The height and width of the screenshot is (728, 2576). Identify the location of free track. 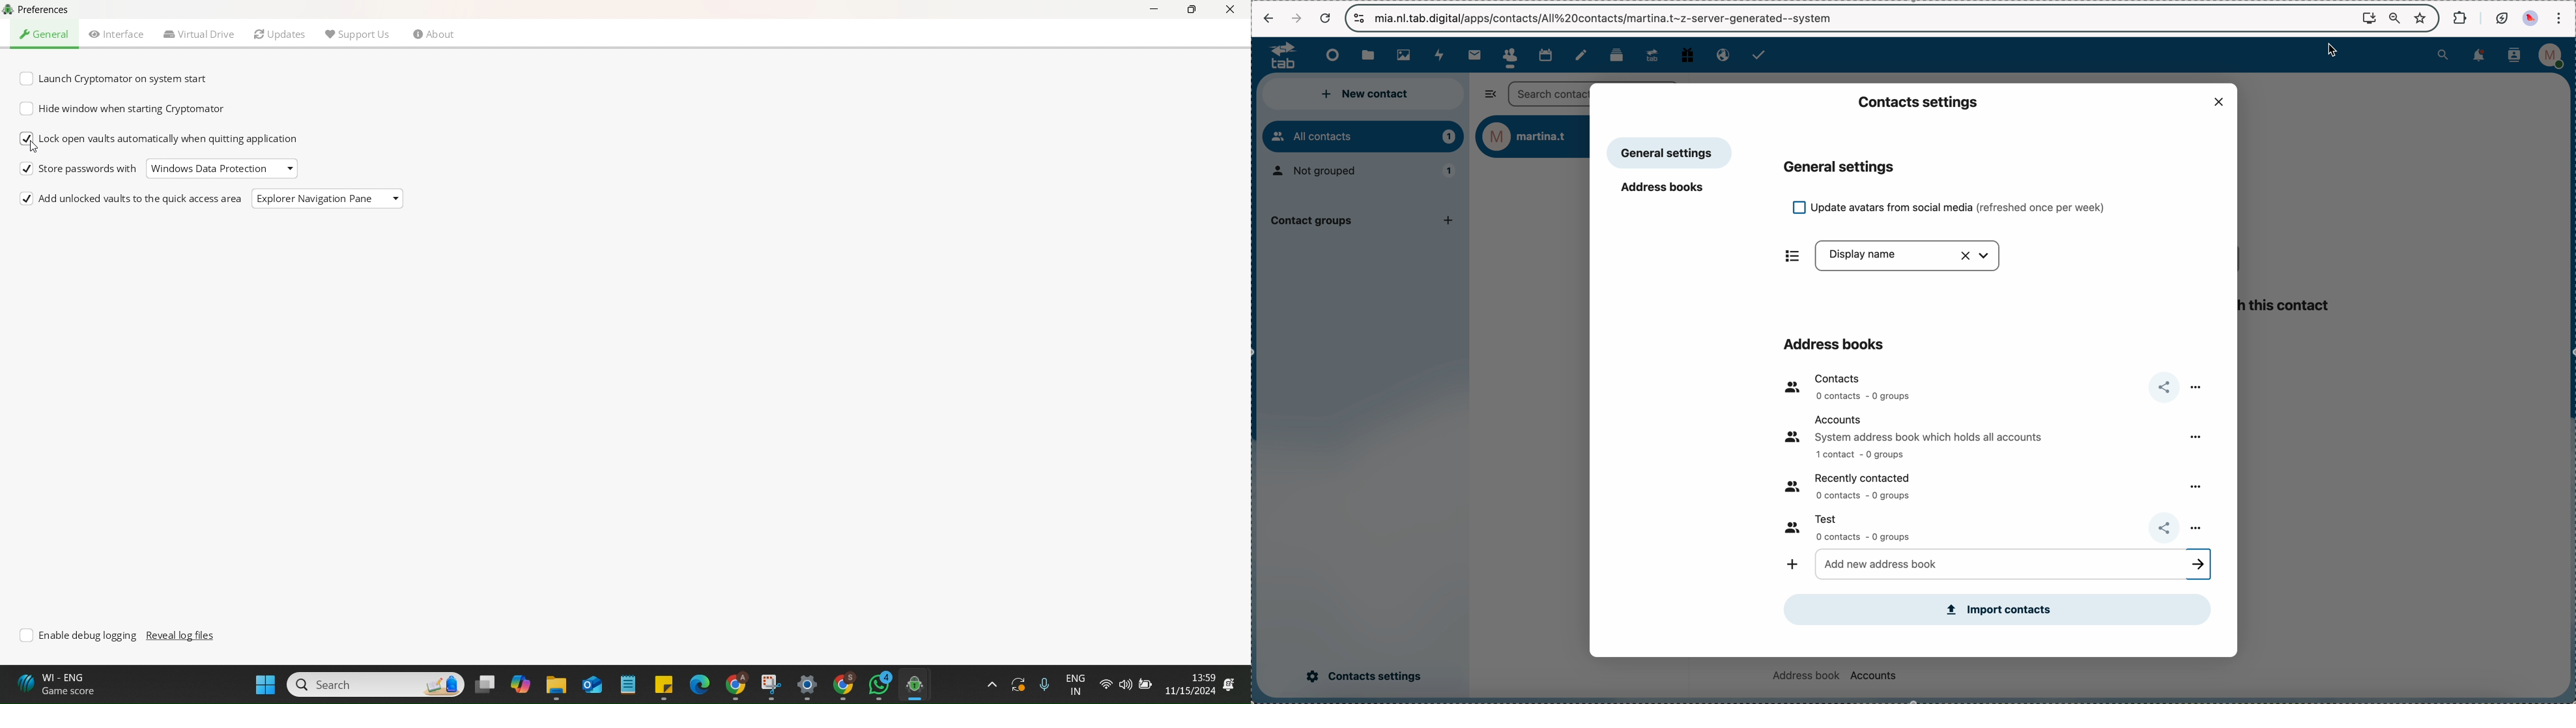
(1687, 54).